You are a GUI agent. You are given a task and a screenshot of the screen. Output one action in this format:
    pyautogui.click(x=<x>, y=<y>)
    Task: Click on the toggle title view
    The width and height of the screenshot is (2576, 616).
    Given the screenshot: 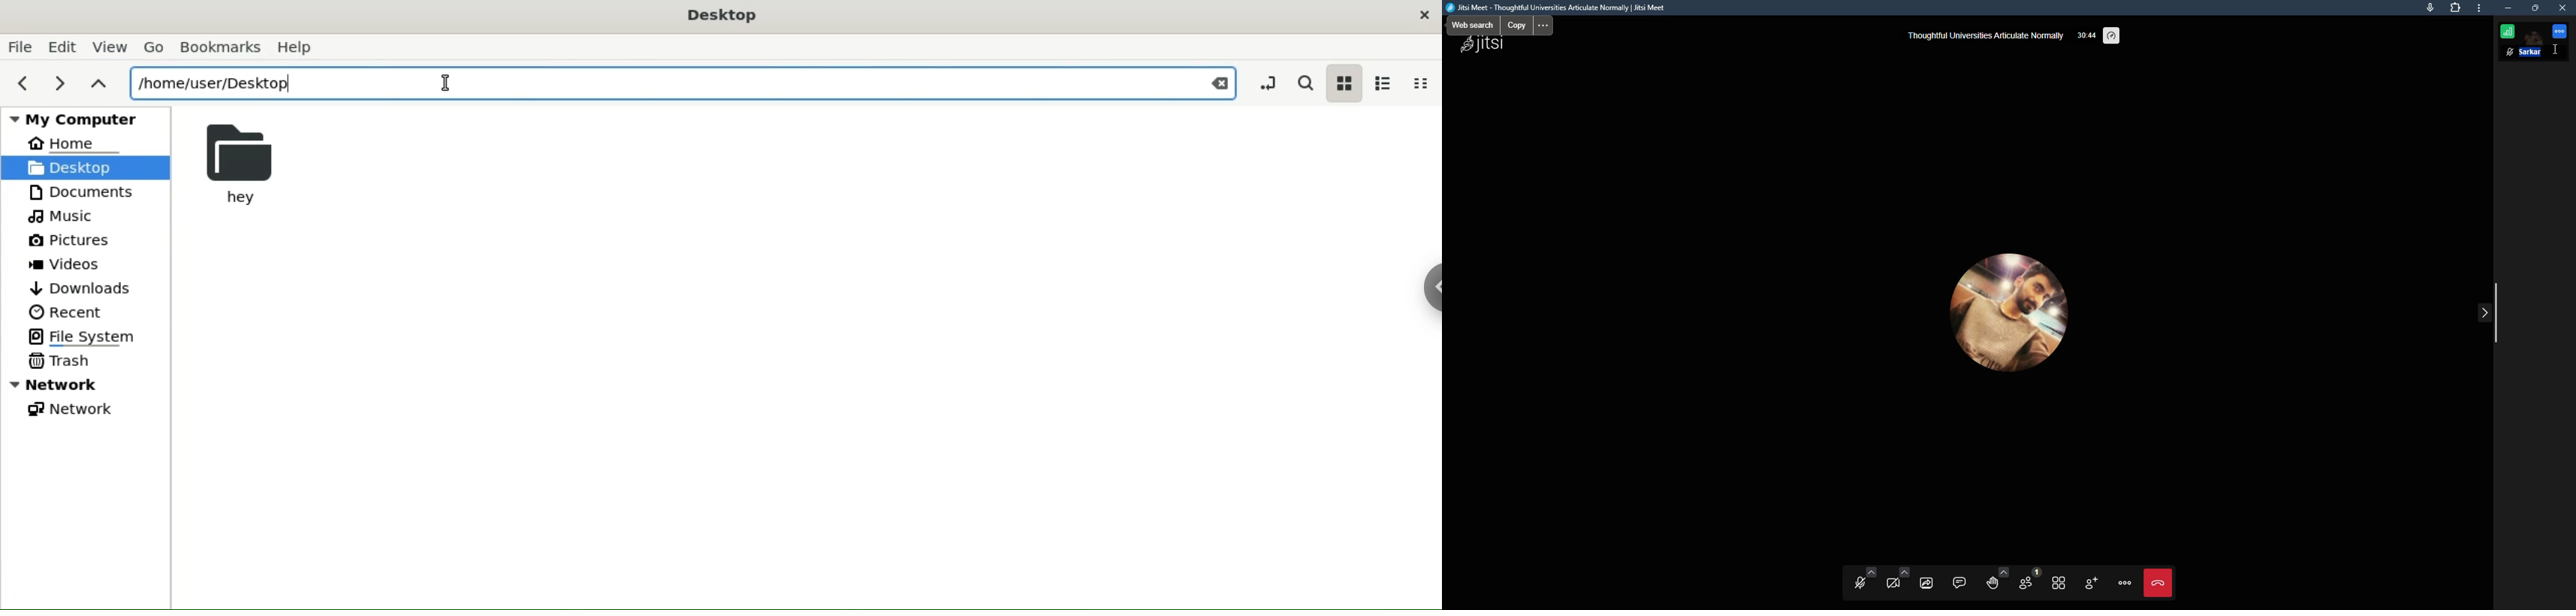 What is the action you would take?
    pyautogui.click(x=2059, y=582)
    